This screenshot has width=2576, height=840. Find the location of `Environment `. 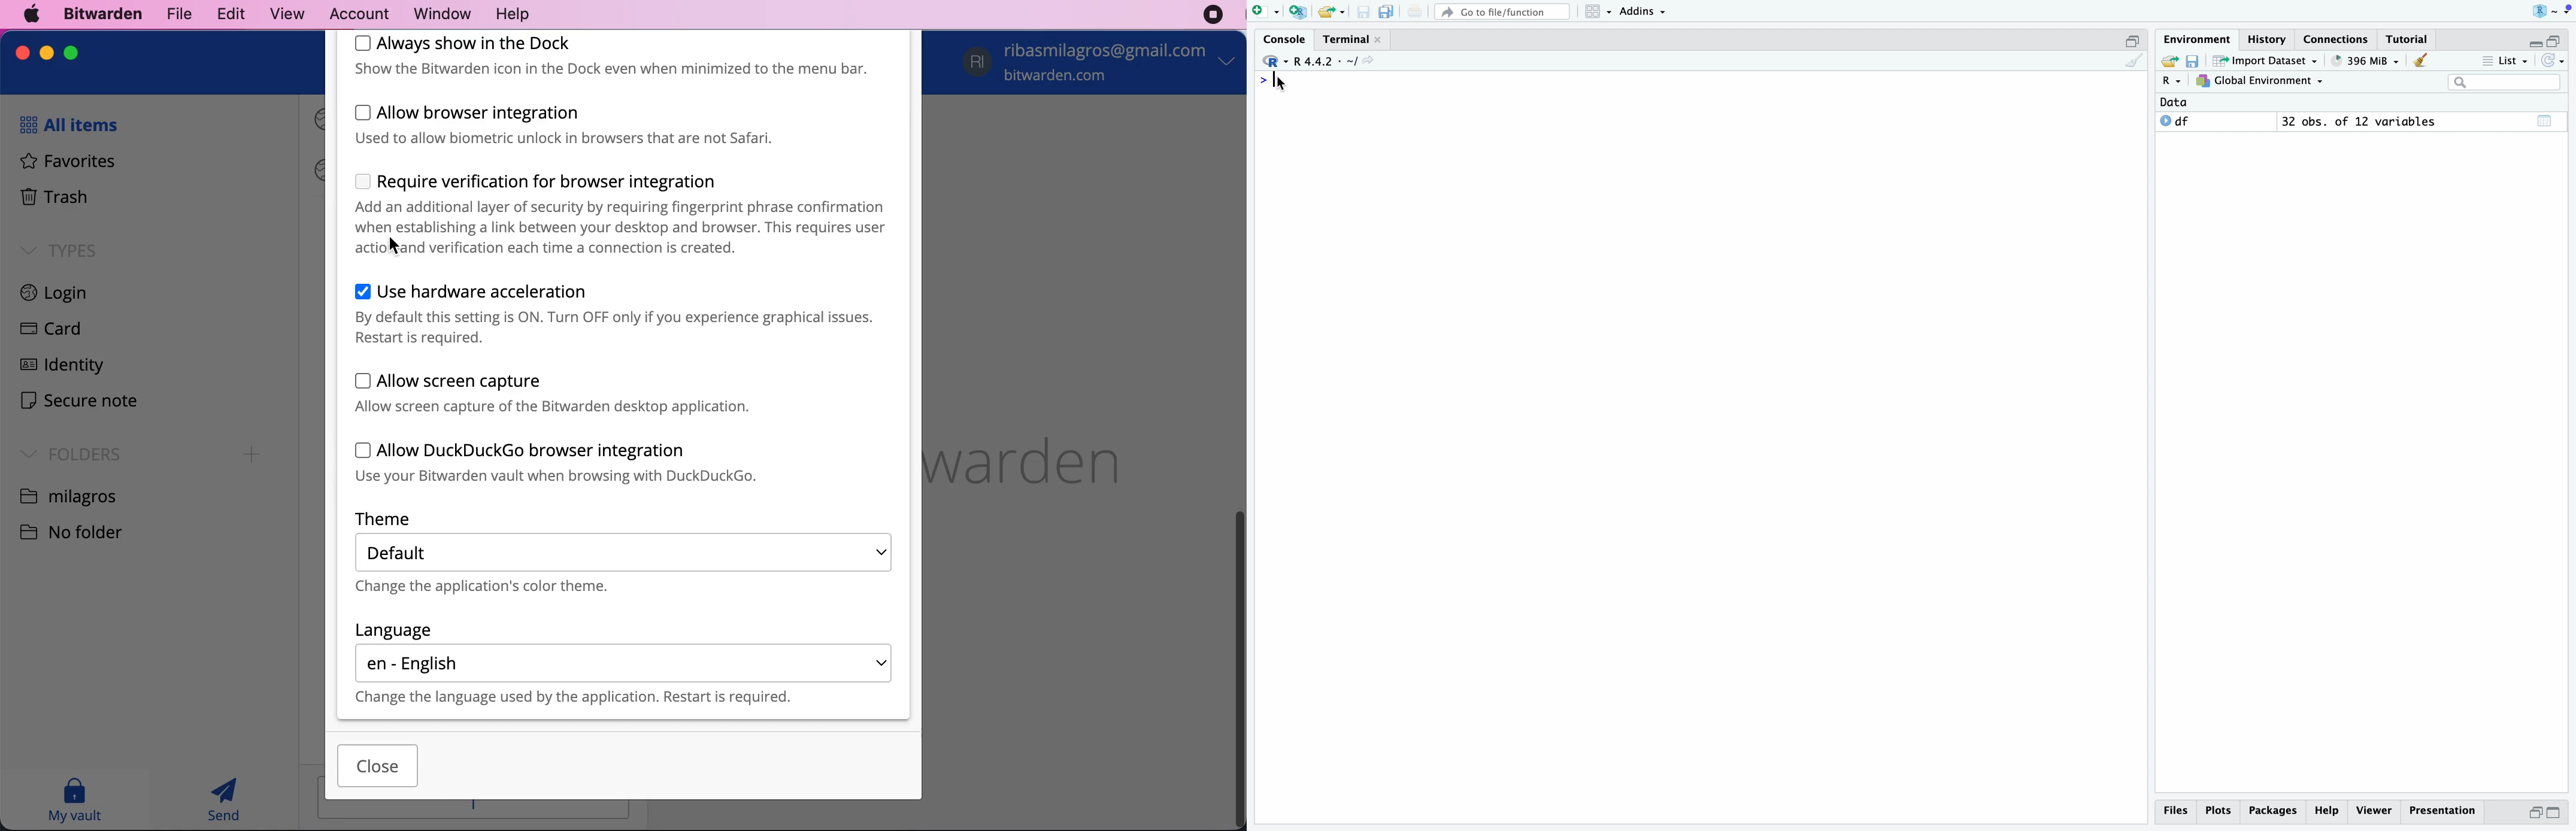

Environment  is located at coordinates (2199, 39).